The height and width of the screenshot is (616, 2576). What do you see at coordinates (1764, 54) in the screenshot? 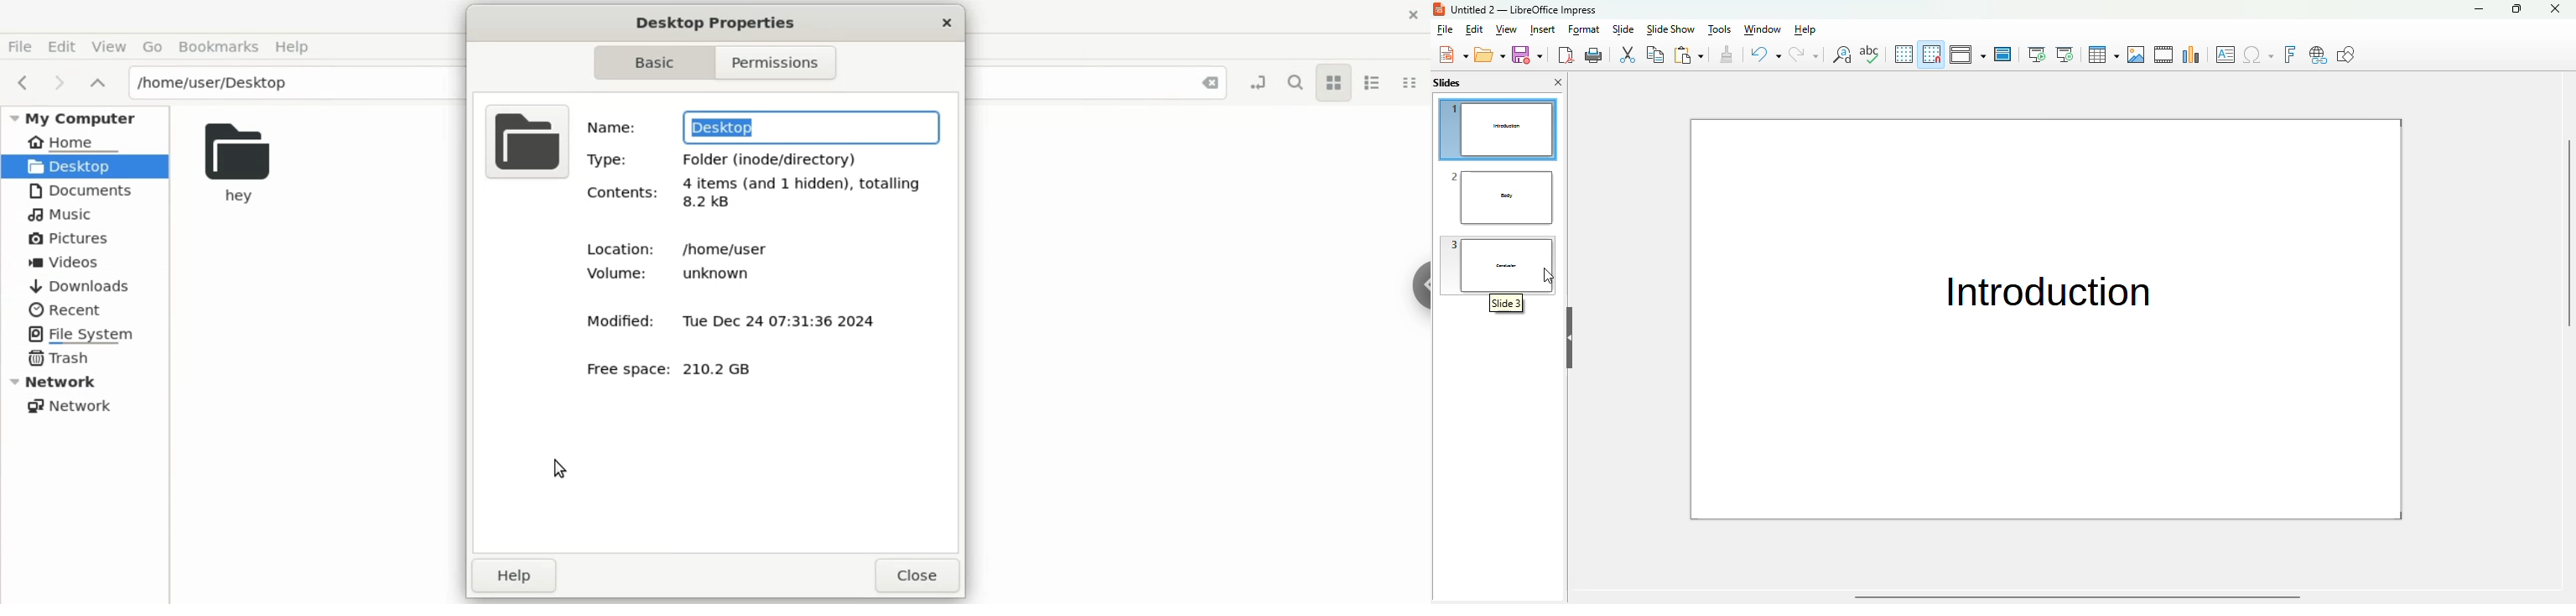
I see `undo` at bounding box center [1764, 54].